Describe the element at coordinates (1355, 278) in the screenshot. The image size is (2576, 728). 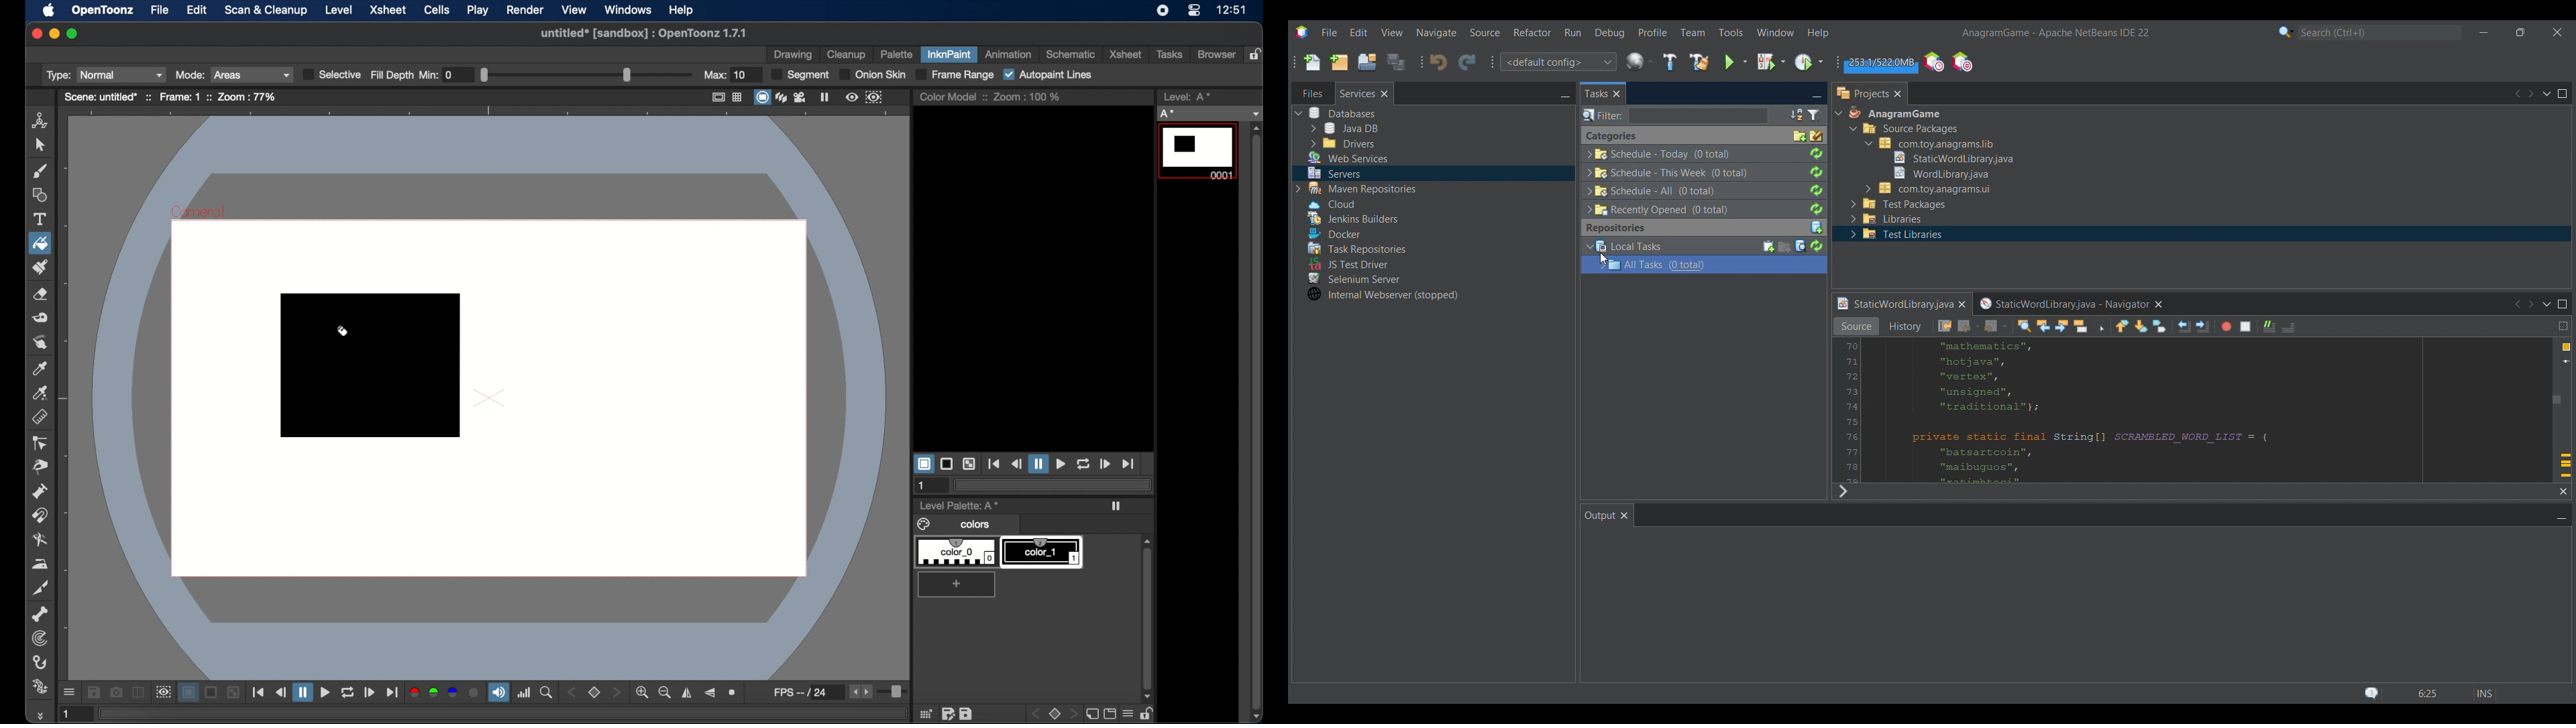
I see `` at that location.